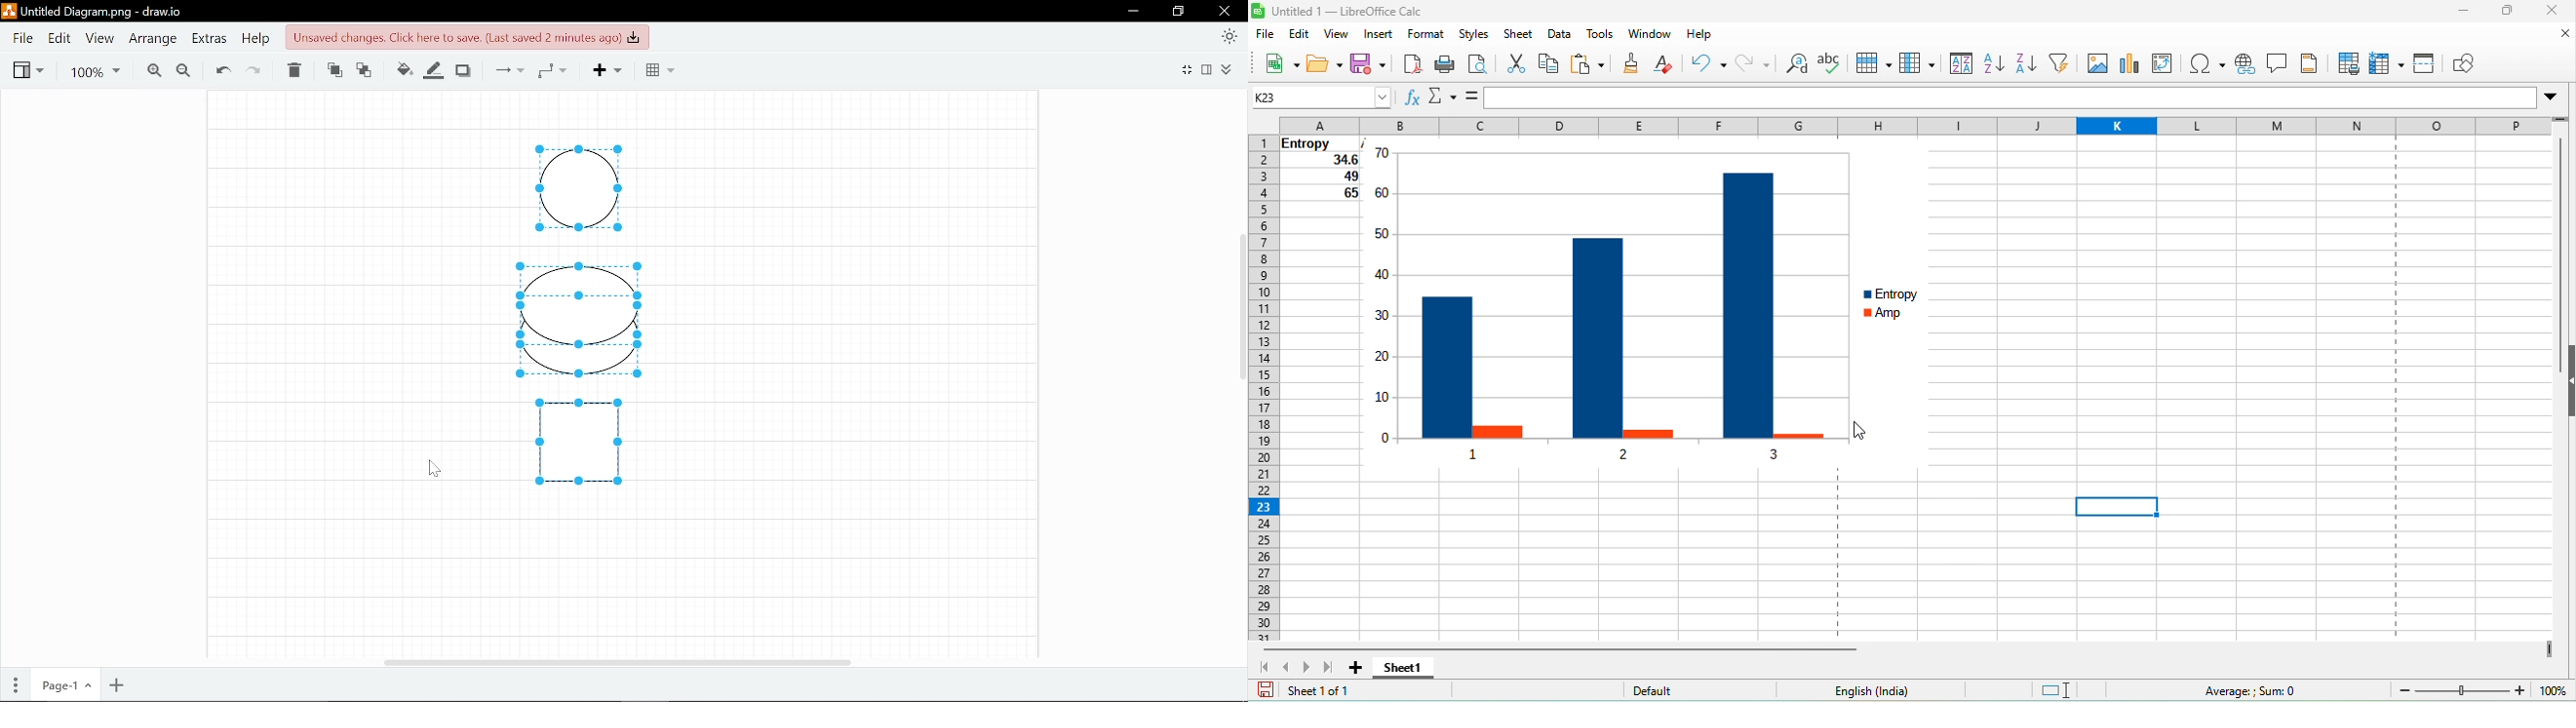 This screenshot has height=728, width=2576. Describe the element at coordinates (1562, 649) in the screenshot. I see `horizontal scroll bar` at that location.